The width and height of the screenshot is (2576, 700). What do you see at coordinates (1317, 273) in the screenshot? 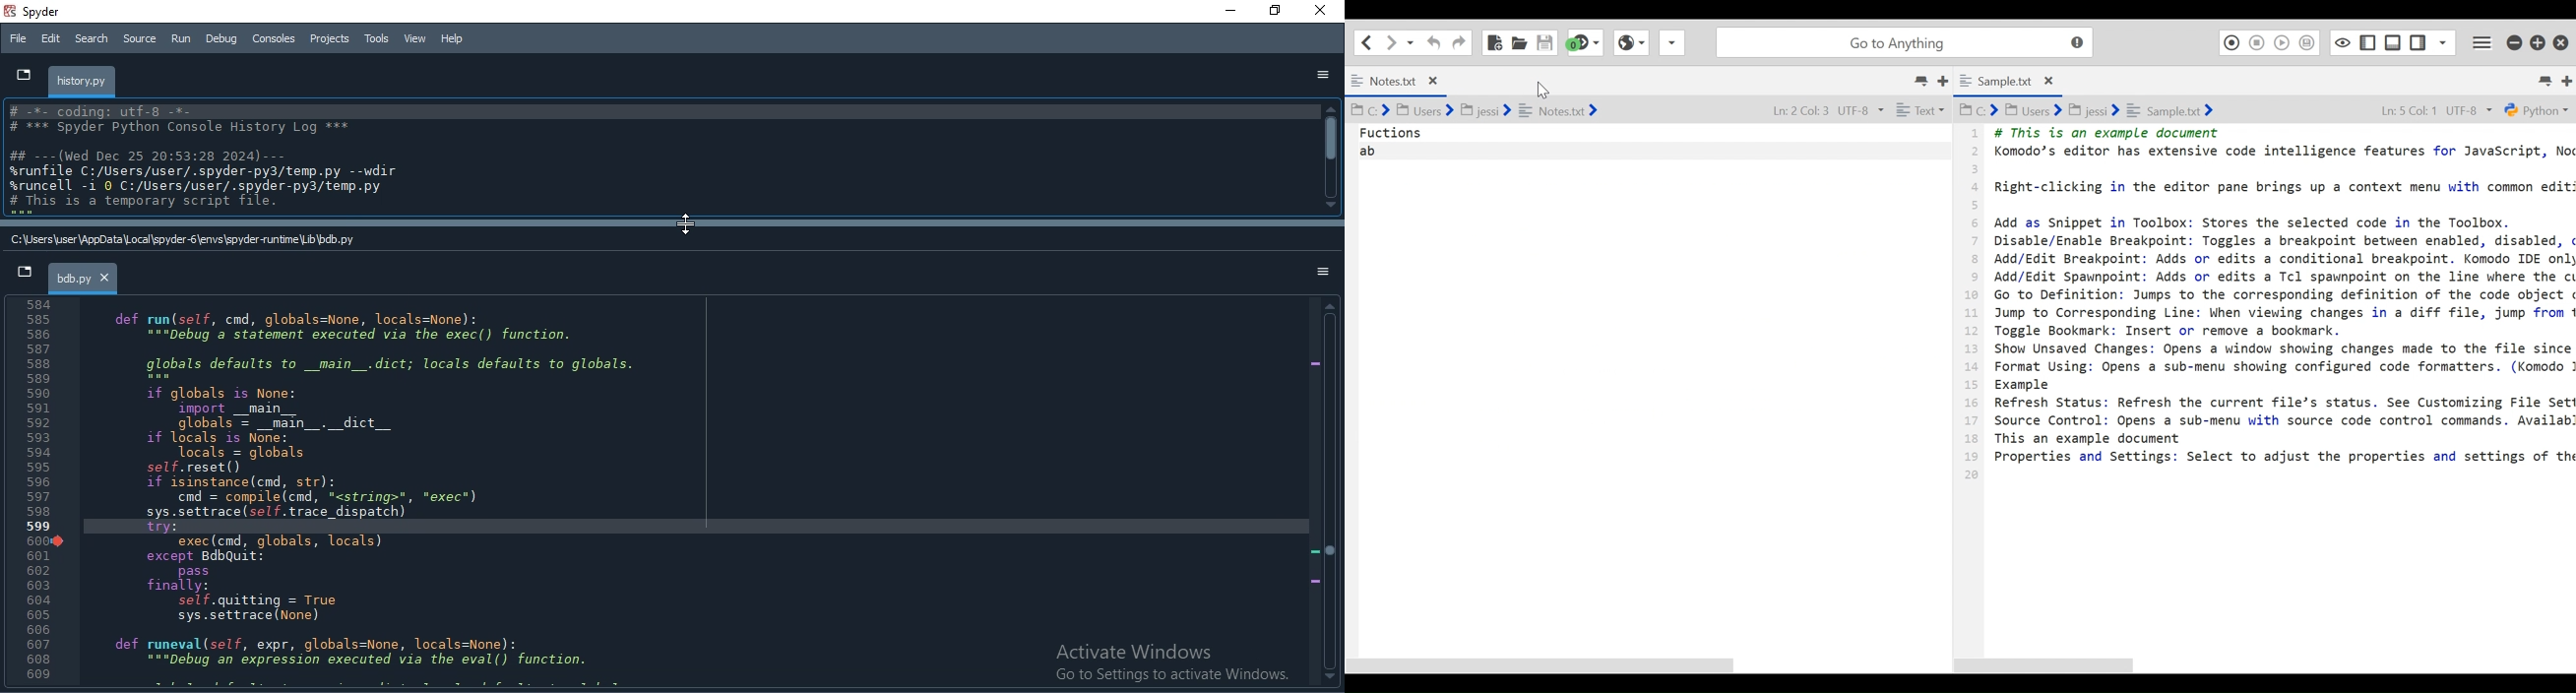
I see `options` at bounding box center [1317, 273].